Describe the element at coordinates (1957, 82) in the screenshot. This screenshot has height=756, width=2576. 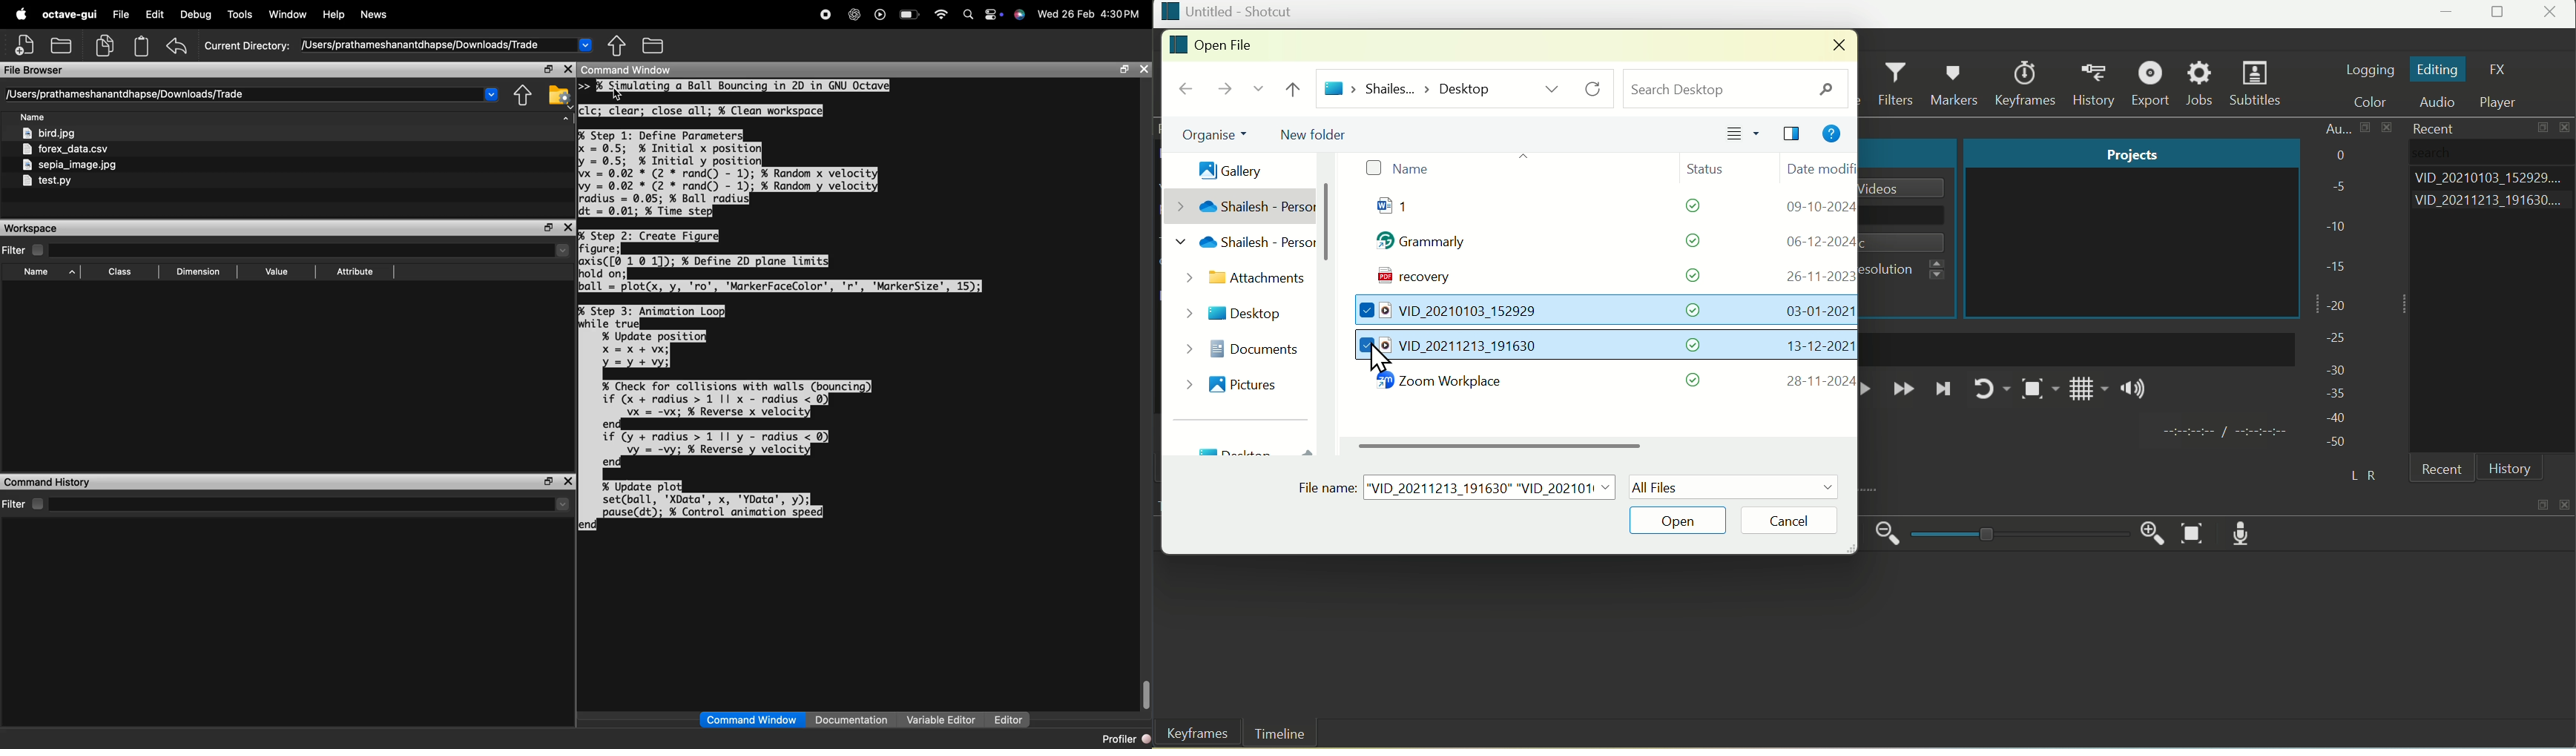
I see `Markers` at that location.